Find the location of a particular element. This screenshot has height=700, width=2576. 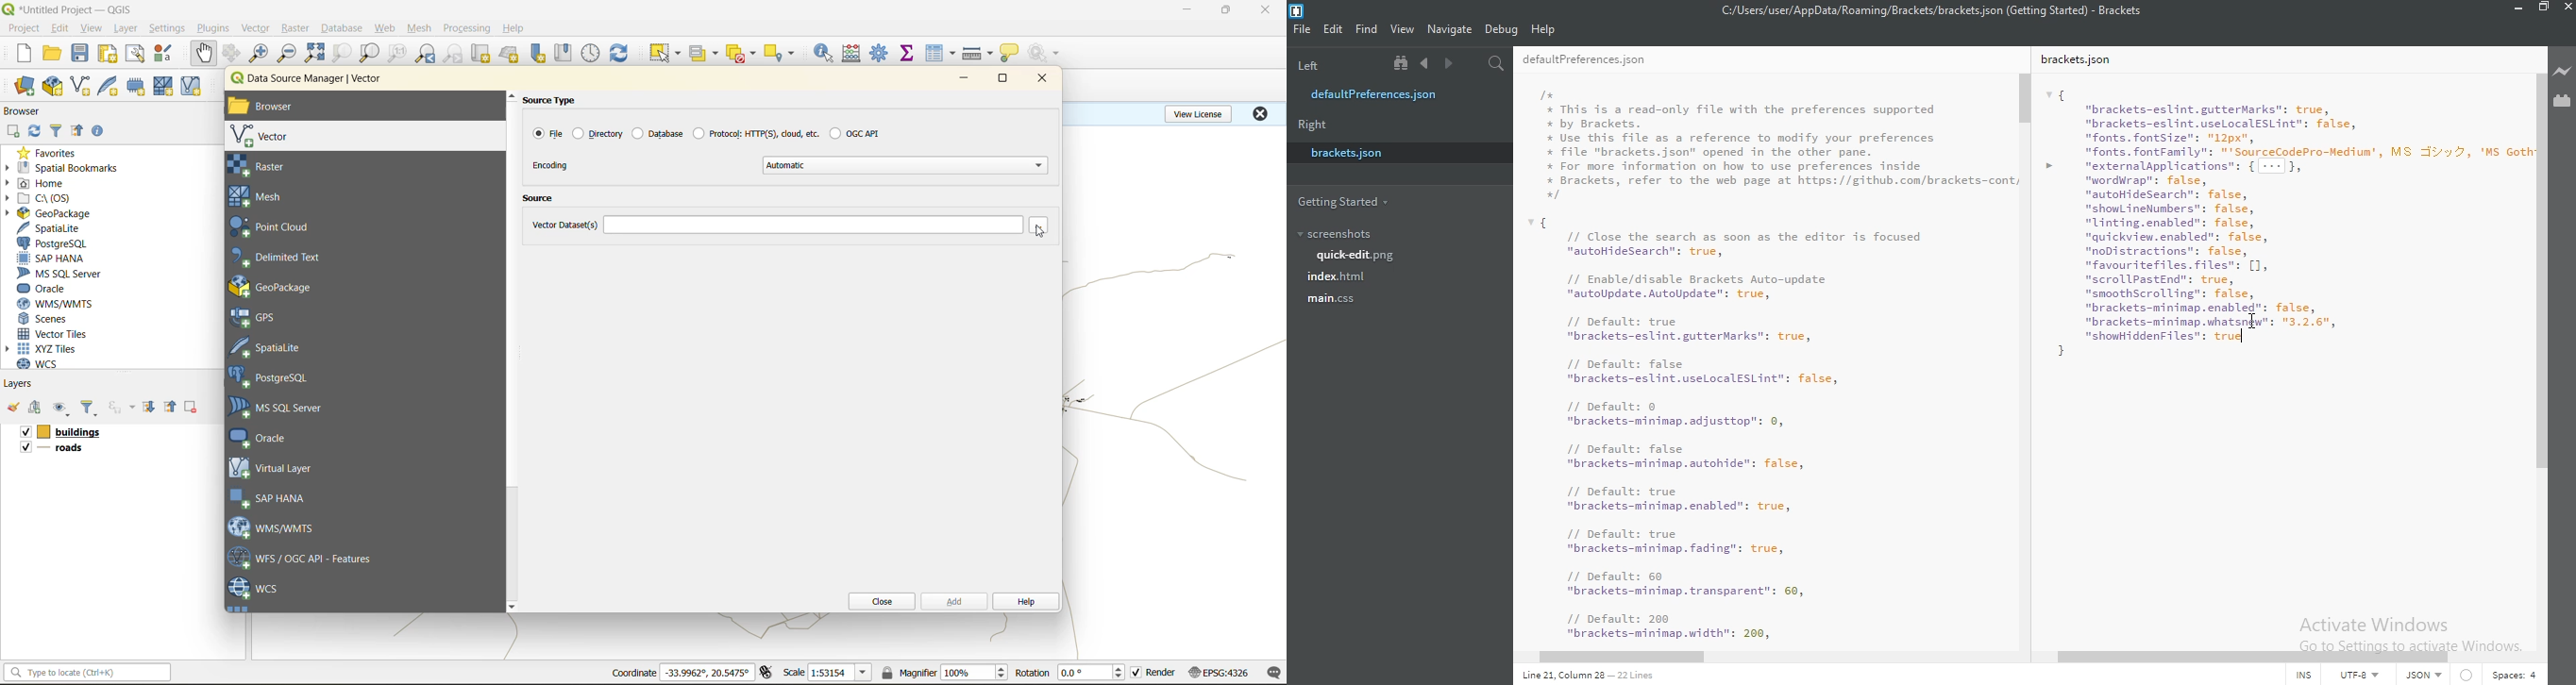

protocol:https is located at coordinates (756, 132).